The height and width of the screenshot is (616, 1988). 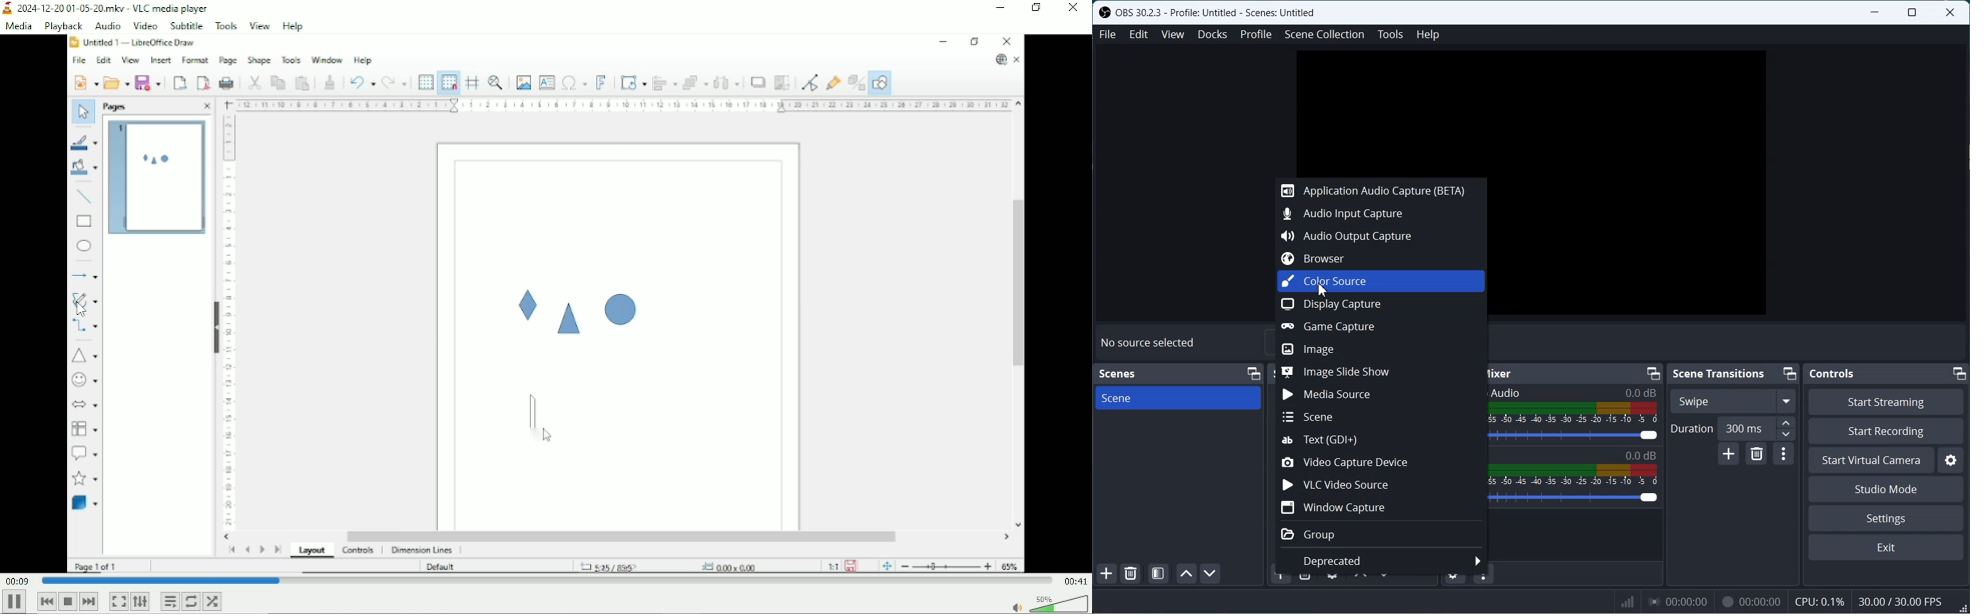 What do you see at coordinates (1124, 374) in the screenshot?
I see `Scenes` at bounding box center [1124, 374].